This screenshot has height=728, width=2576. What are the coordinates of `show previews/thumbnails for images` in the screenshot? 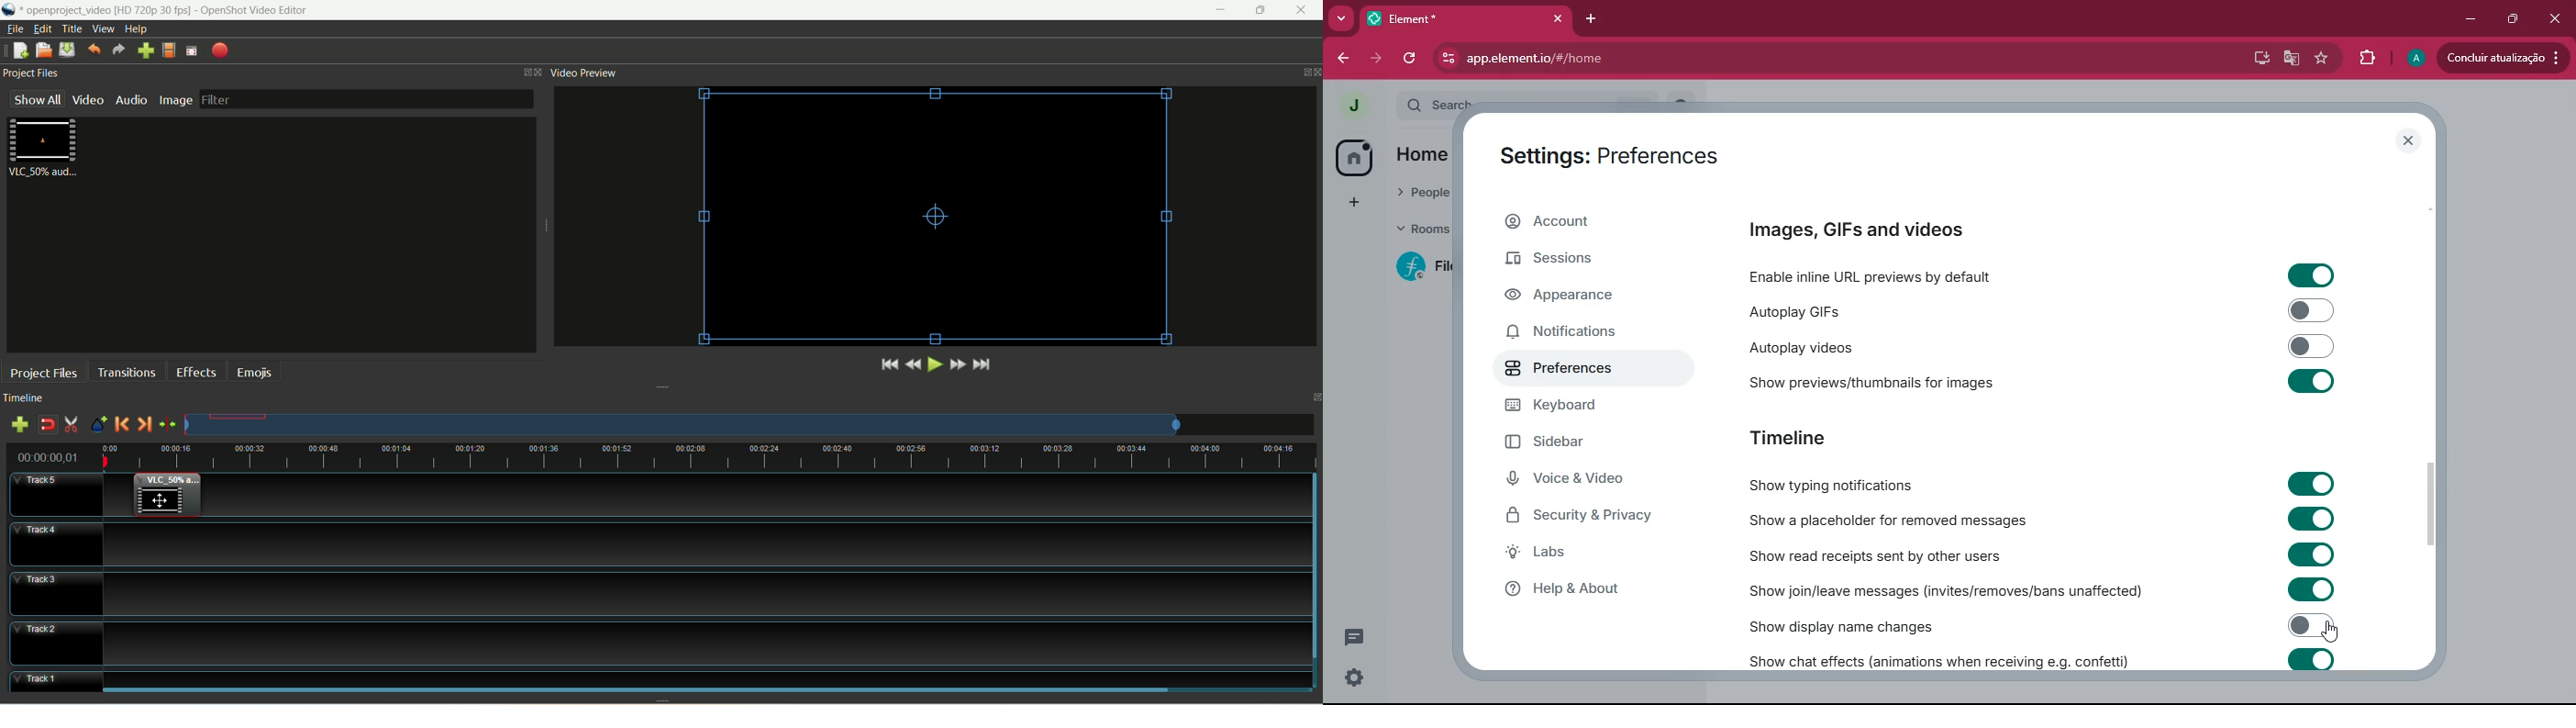 It's located at (1881, 381).